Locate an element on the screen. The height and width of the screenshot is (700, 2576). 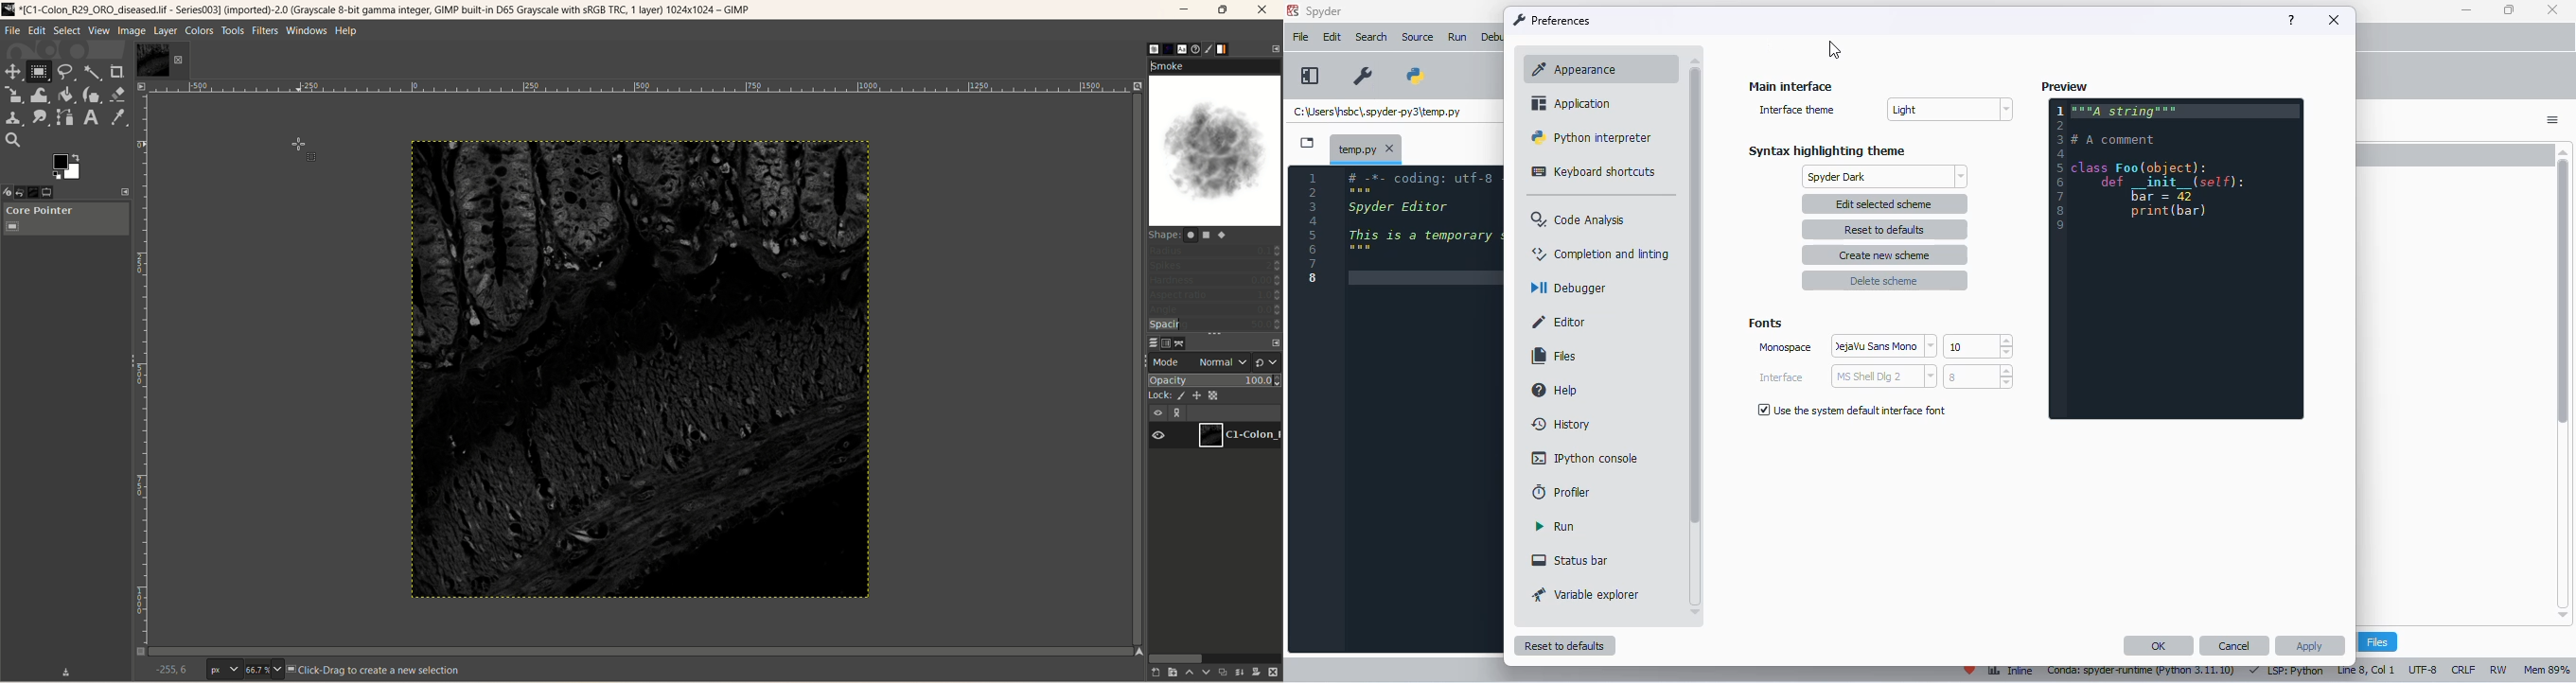
vertical scroll bar is located at coordinates (1693, 290).